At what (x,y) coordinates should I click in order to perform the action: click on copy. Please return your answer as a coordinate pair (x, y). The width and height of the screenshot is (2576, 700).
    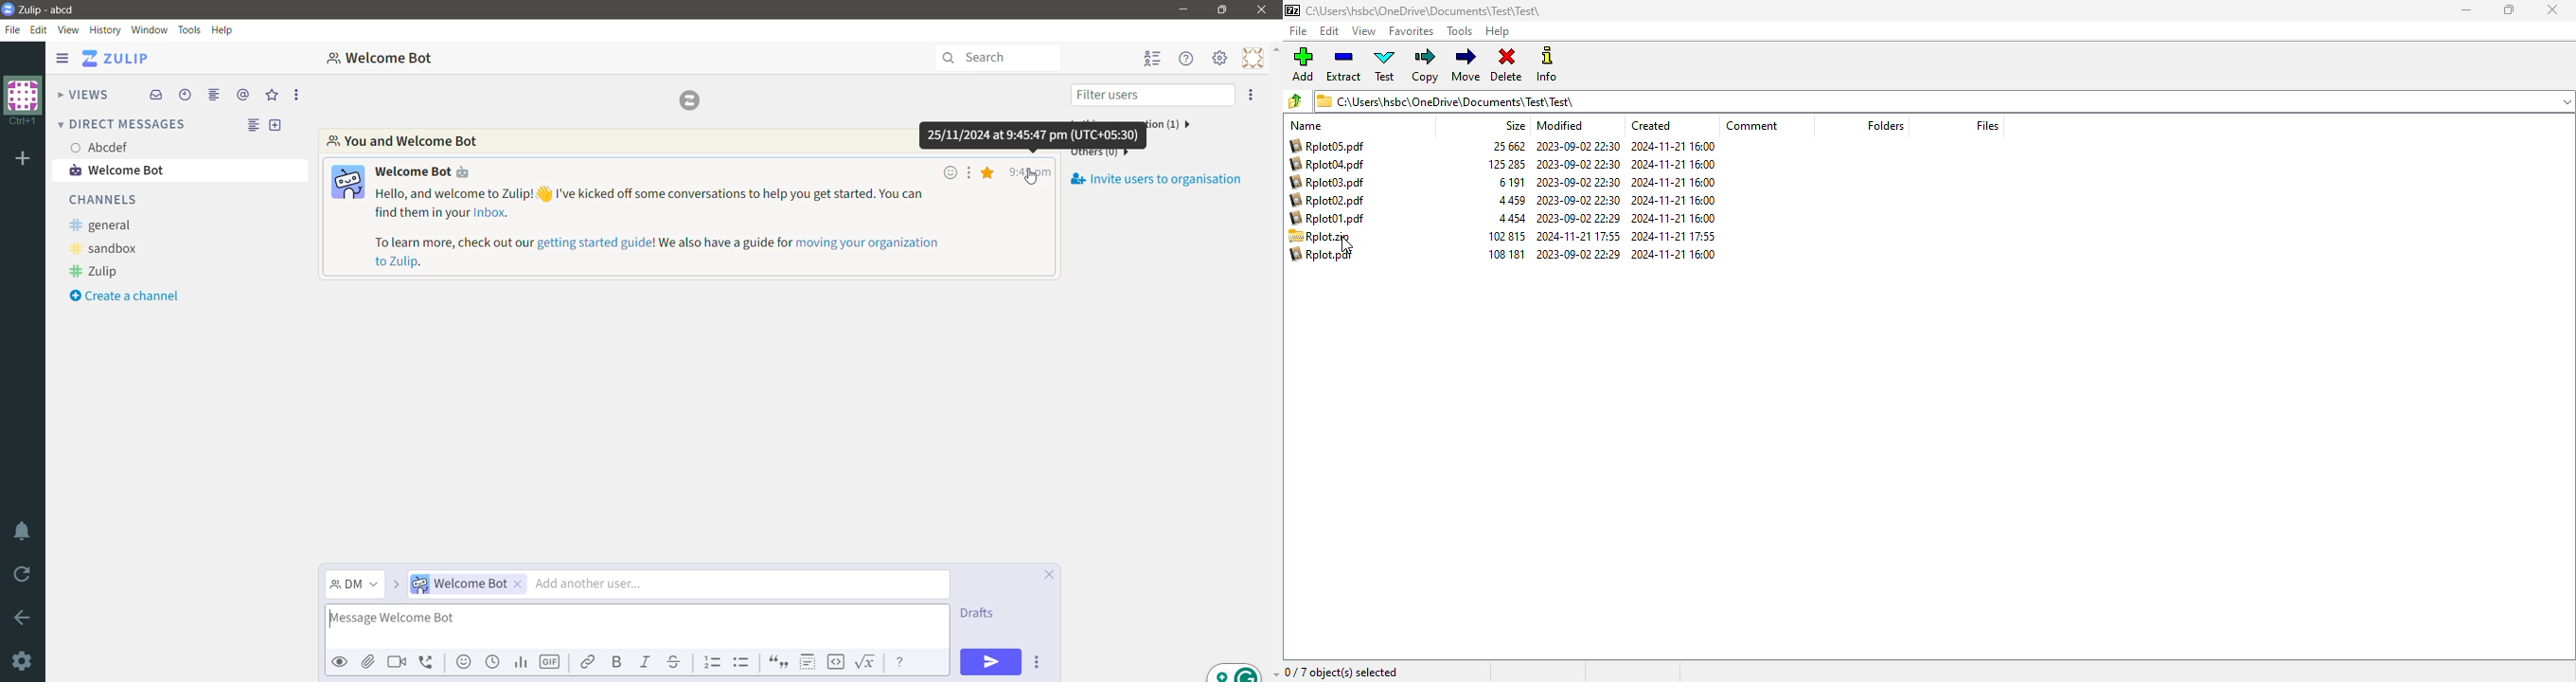
    Looking at the image, I should click on (1424, 65).